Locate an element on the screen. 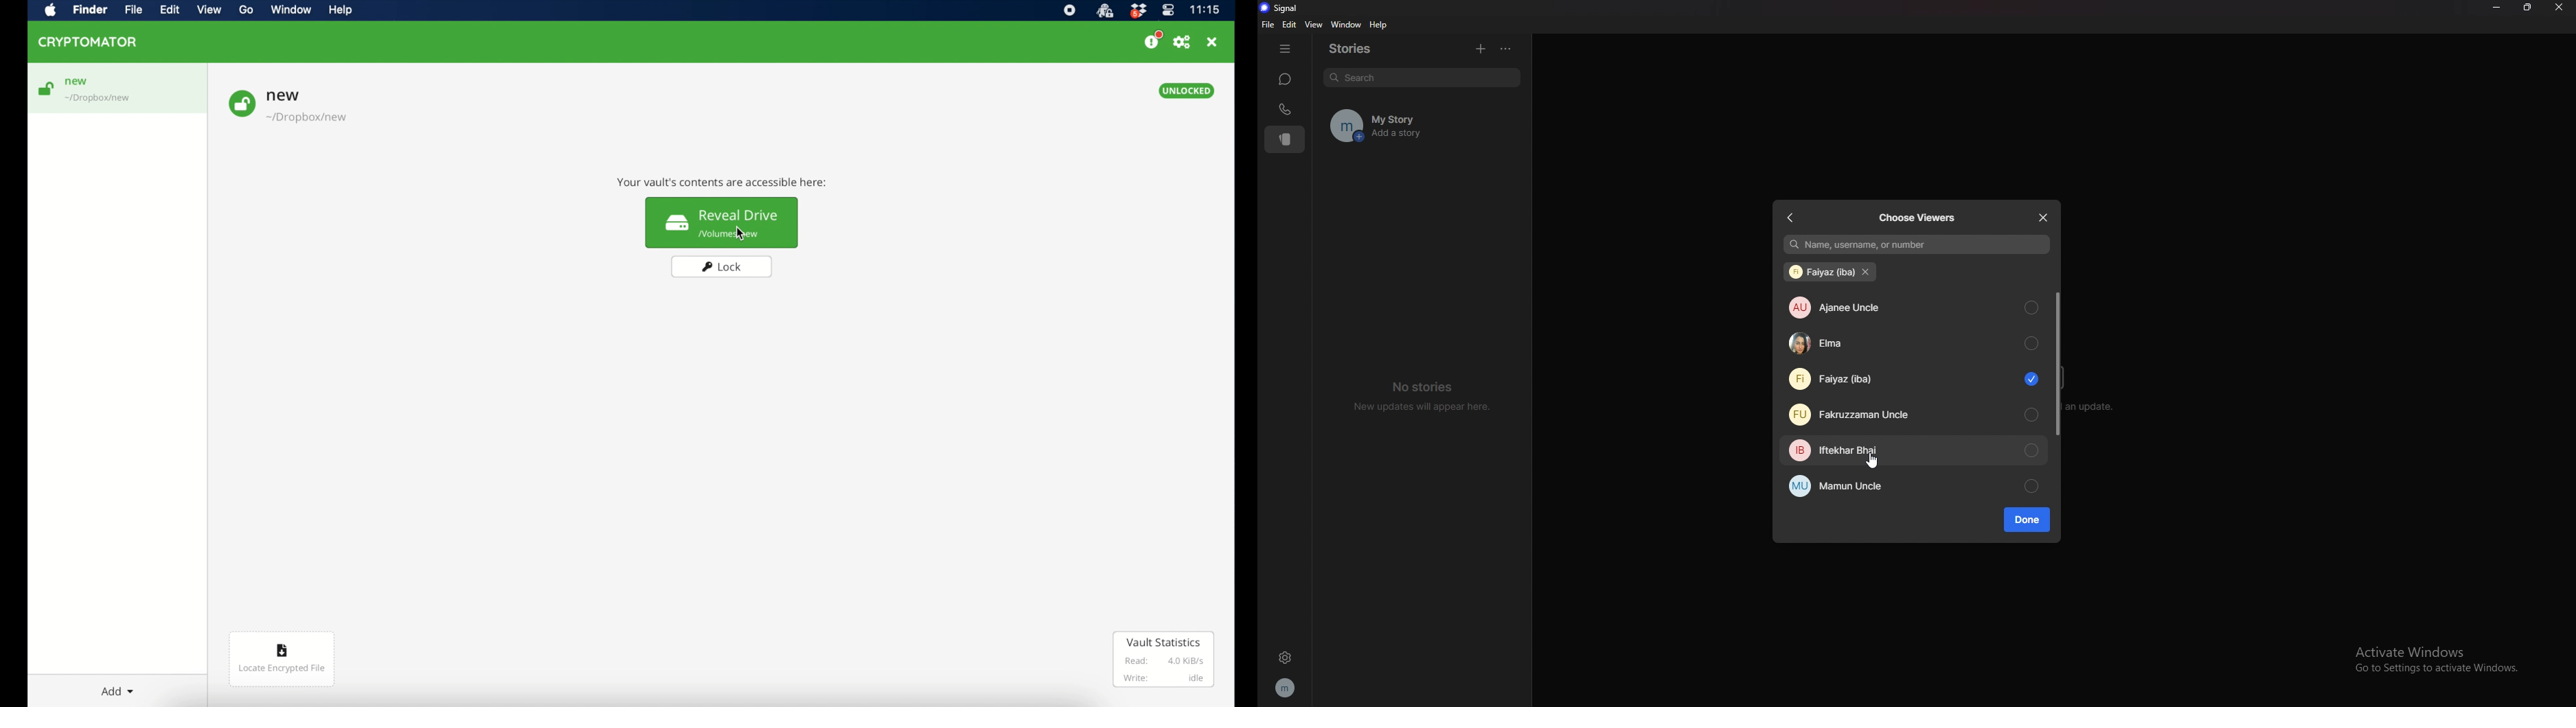  faiyaz (iba) is located at coordinates (1822, 272).